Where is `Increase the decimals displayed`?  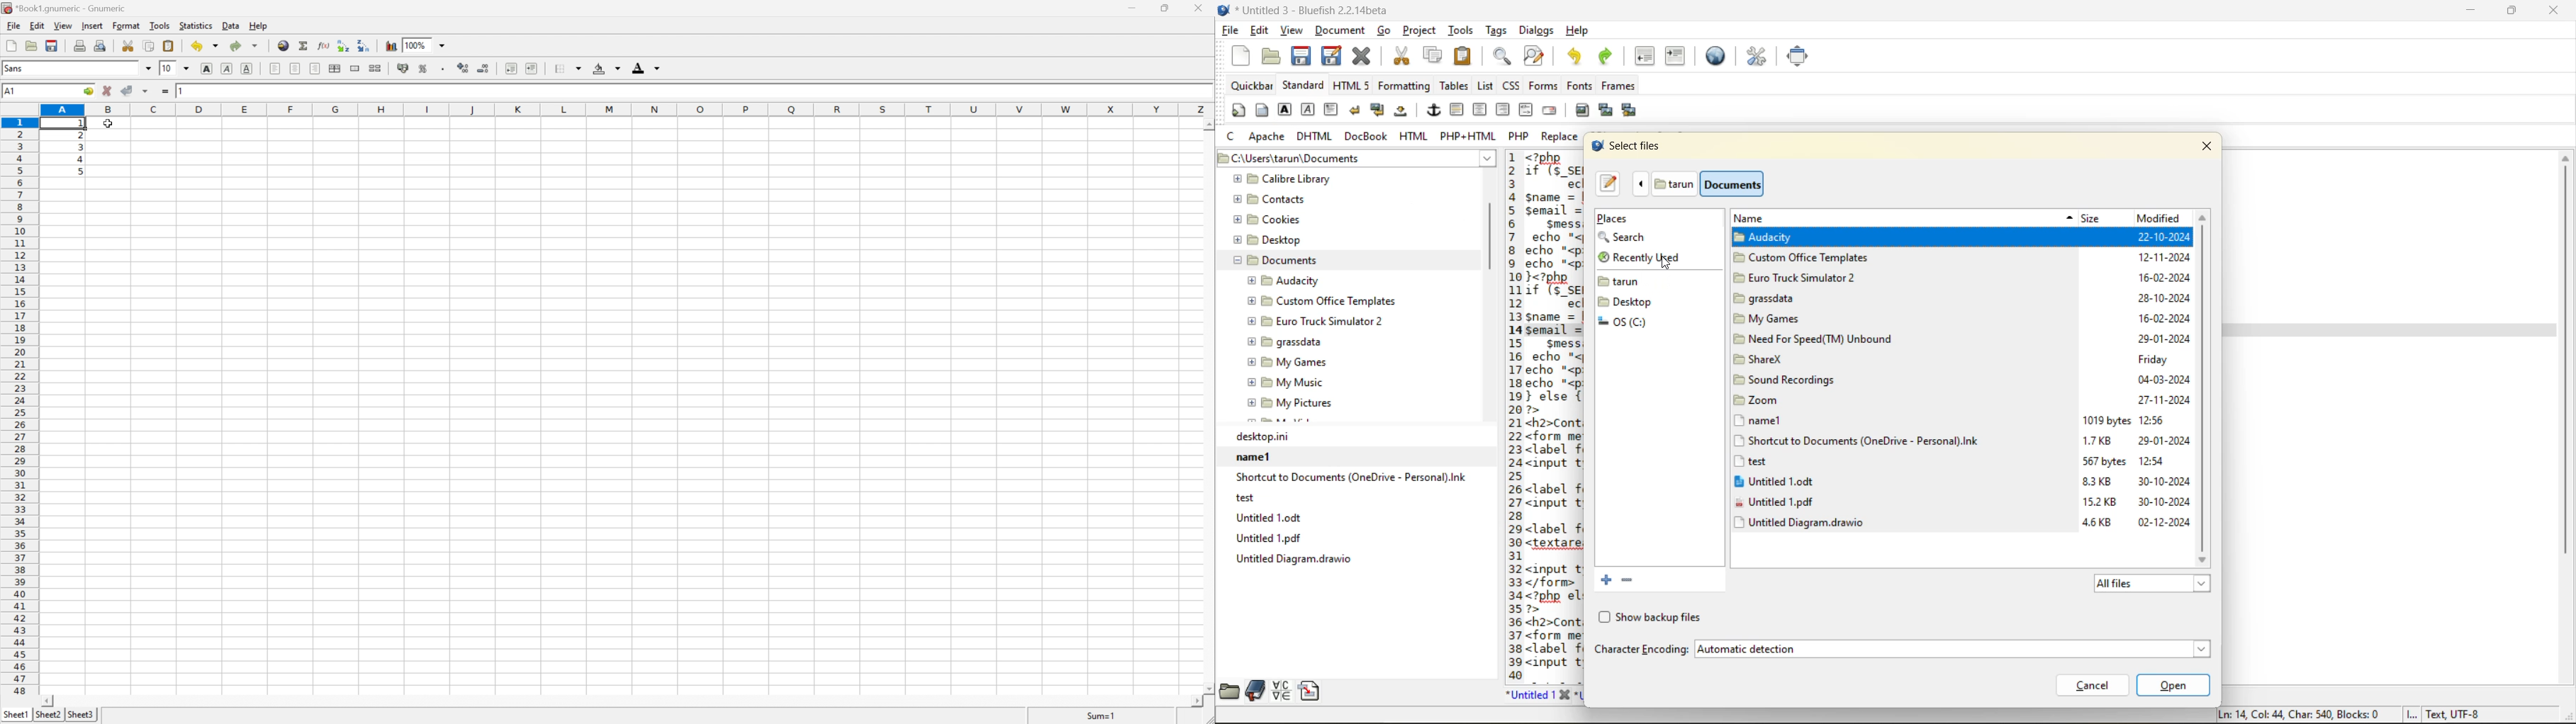 Increase the decimals displayed is located at coordinates (464, 68).